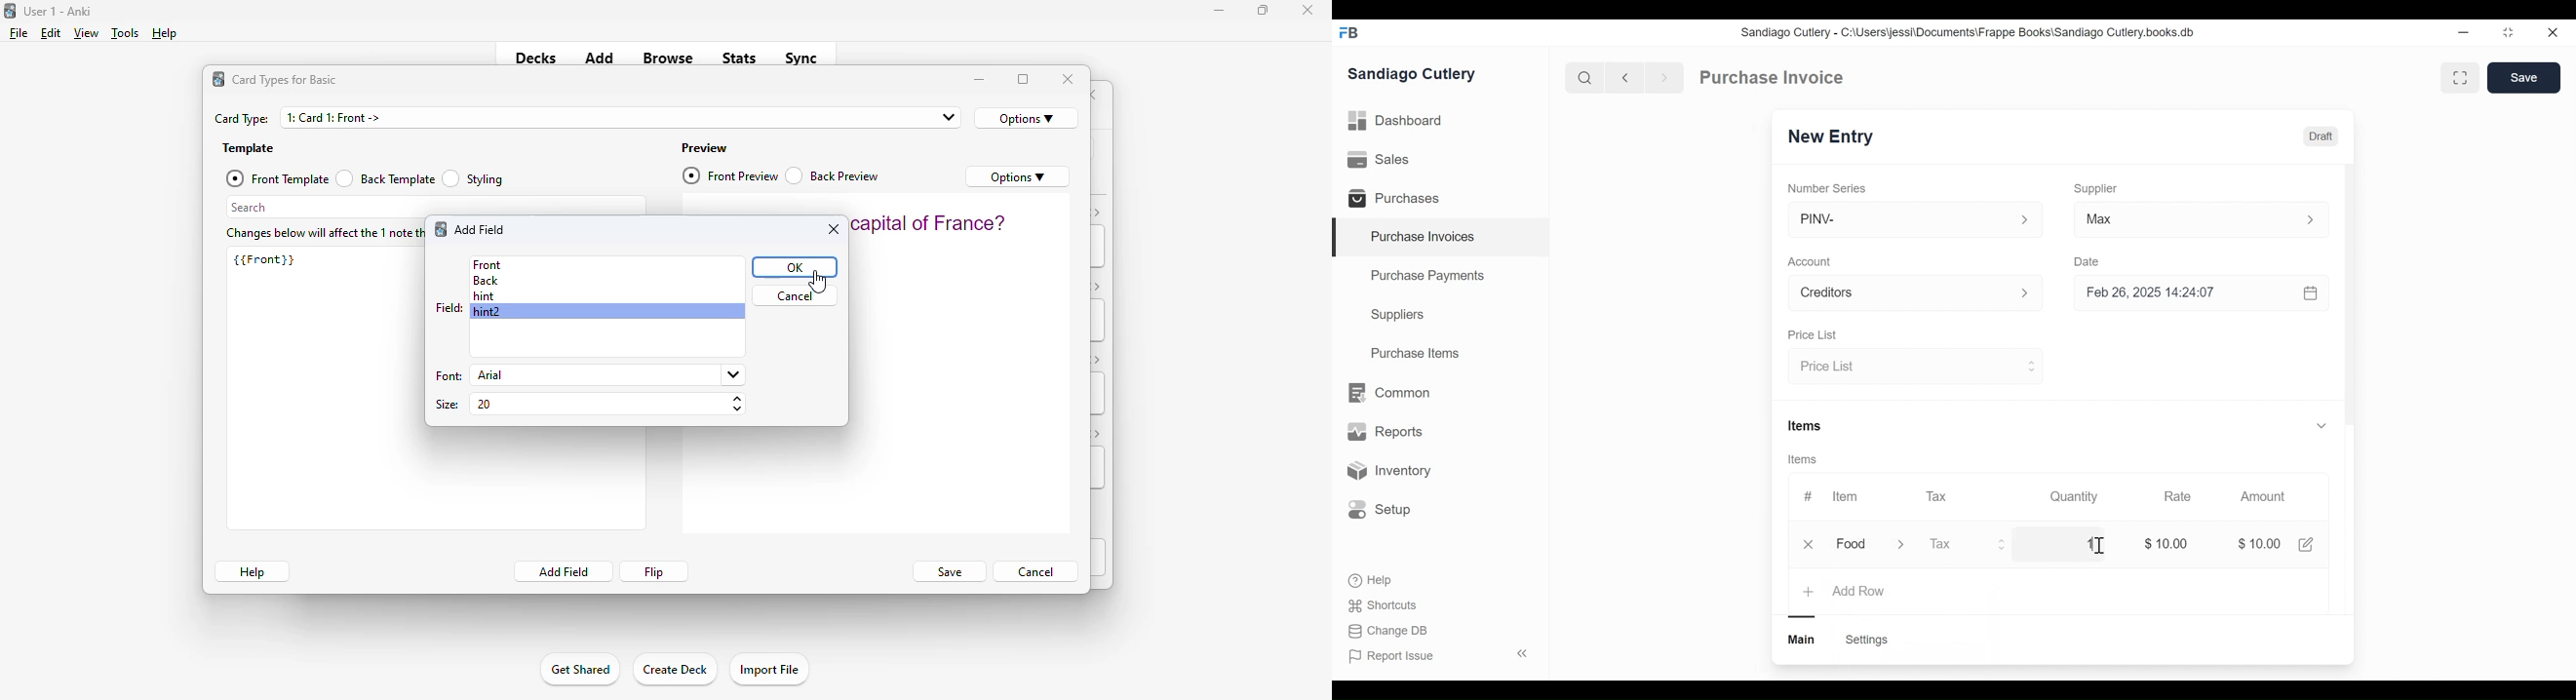 The height and width of the screenshot is (700, 2576). What do you see at coordinates (322, 234) in the screenshot?
I see `changes below will affect the 1 note that uses this card type` at bounding box center [322, 234].